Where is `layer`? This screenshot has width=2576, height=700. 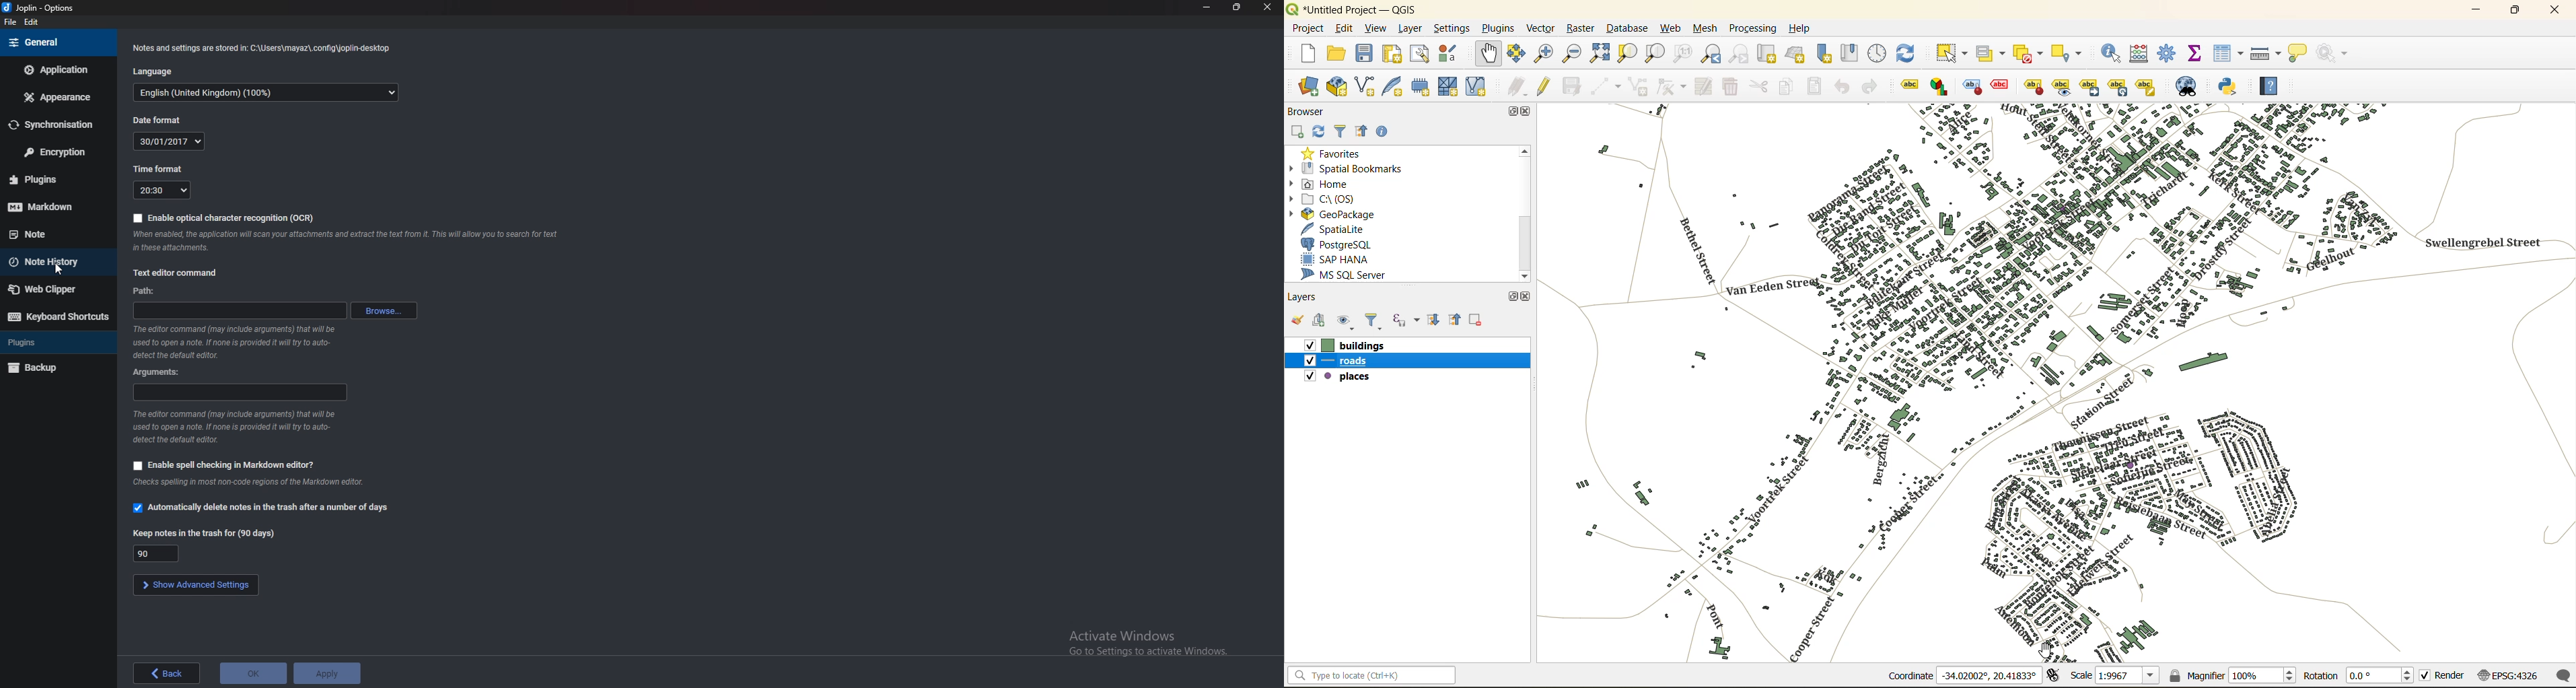
layer is located at coordinates (1409, 30).